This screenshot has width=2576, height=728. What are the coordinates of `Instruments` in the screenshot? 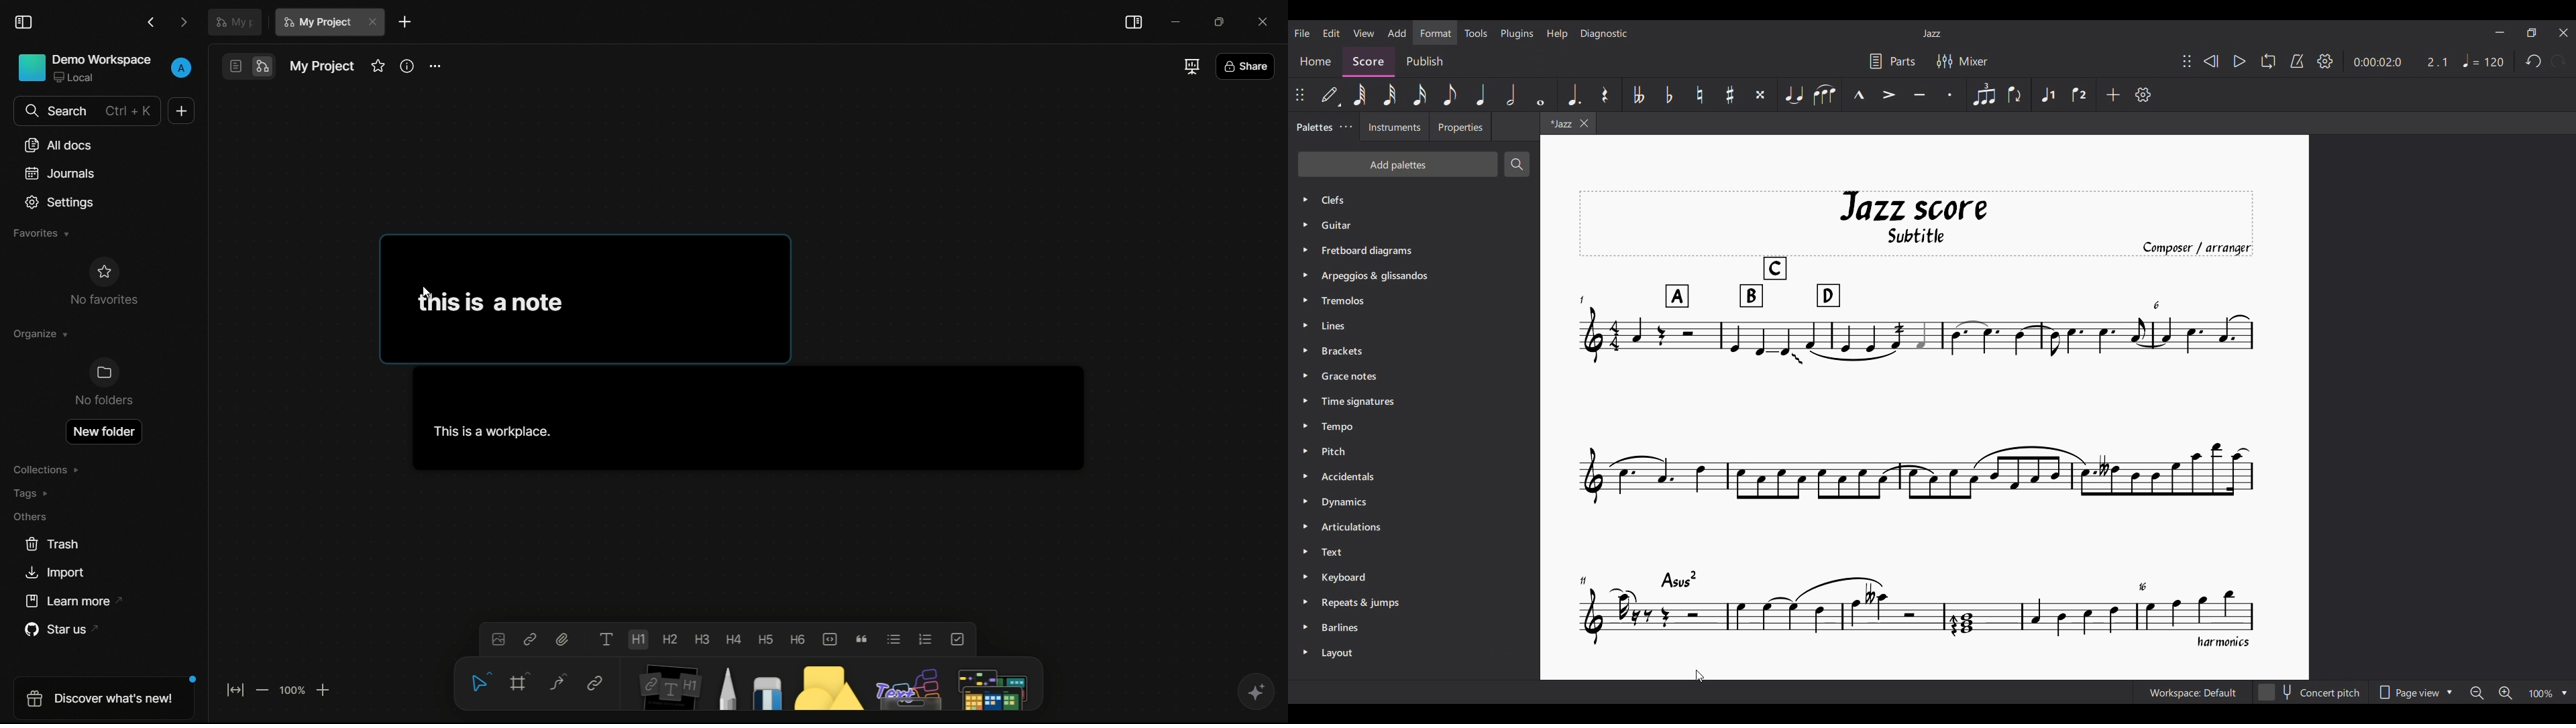 It's located at (1393, 127).